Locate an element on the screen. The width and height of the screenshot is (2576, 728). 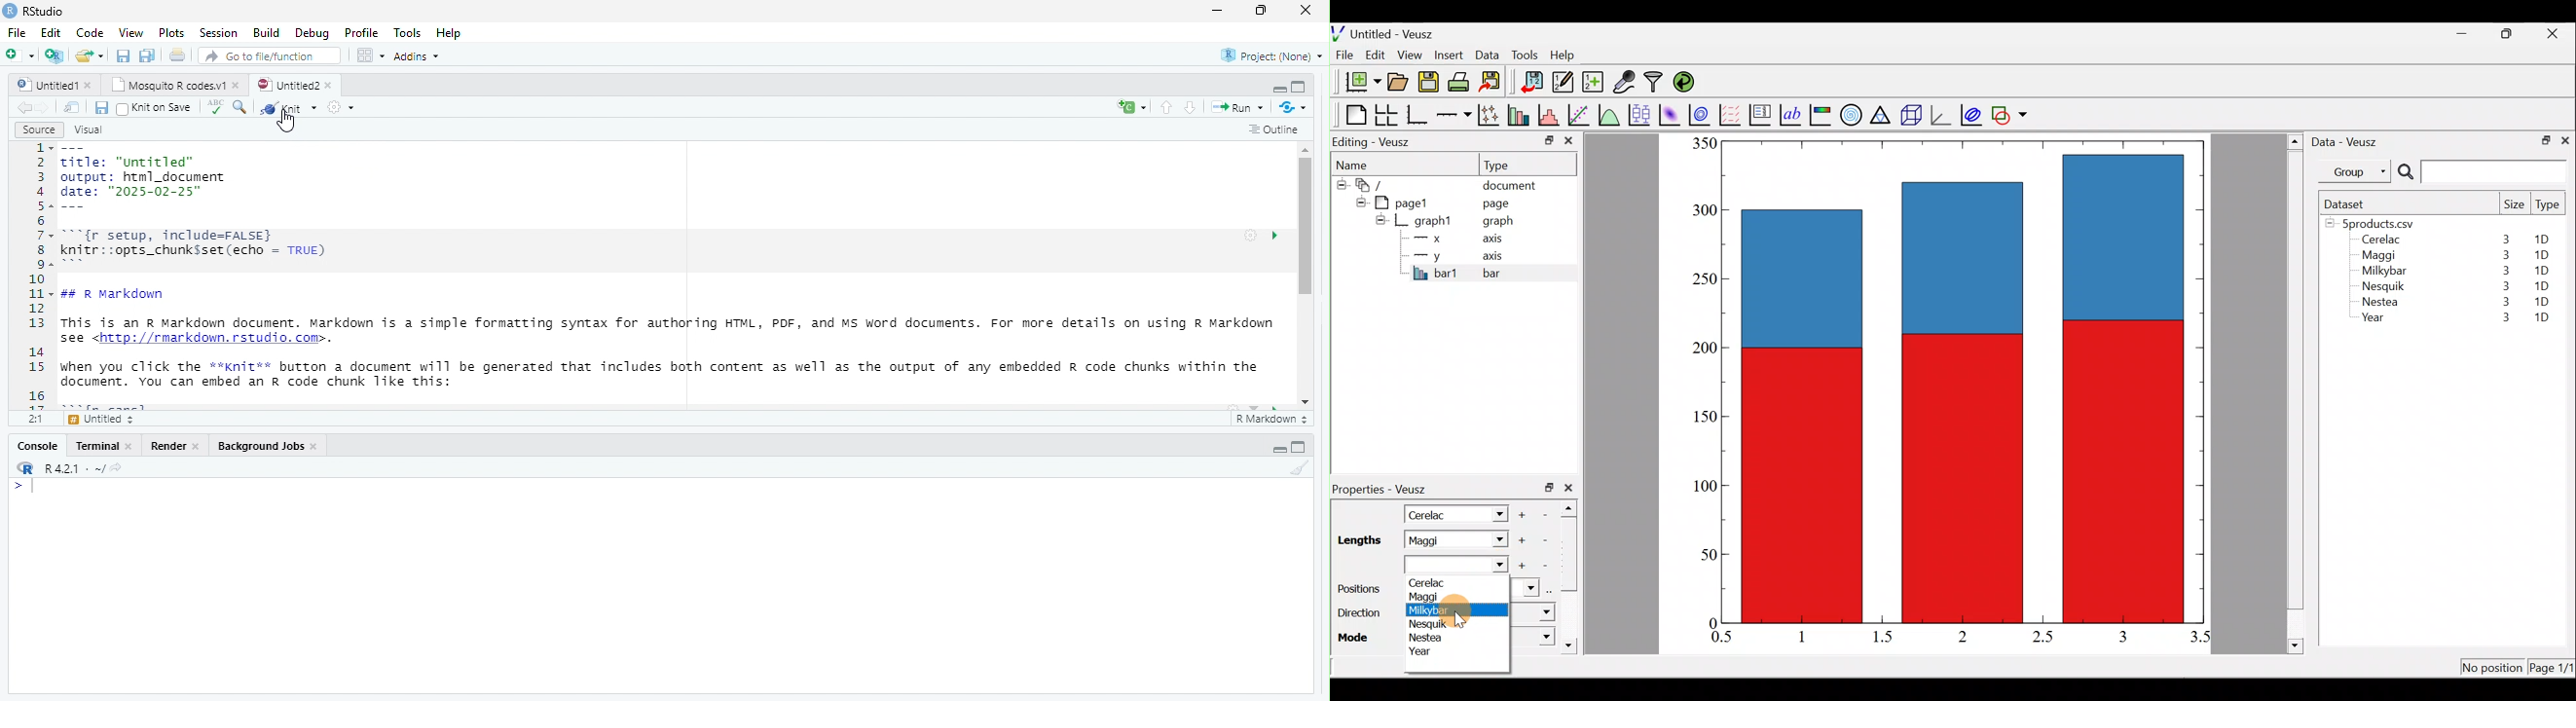
Fit a function to data is located at coordinates (1580, 114).